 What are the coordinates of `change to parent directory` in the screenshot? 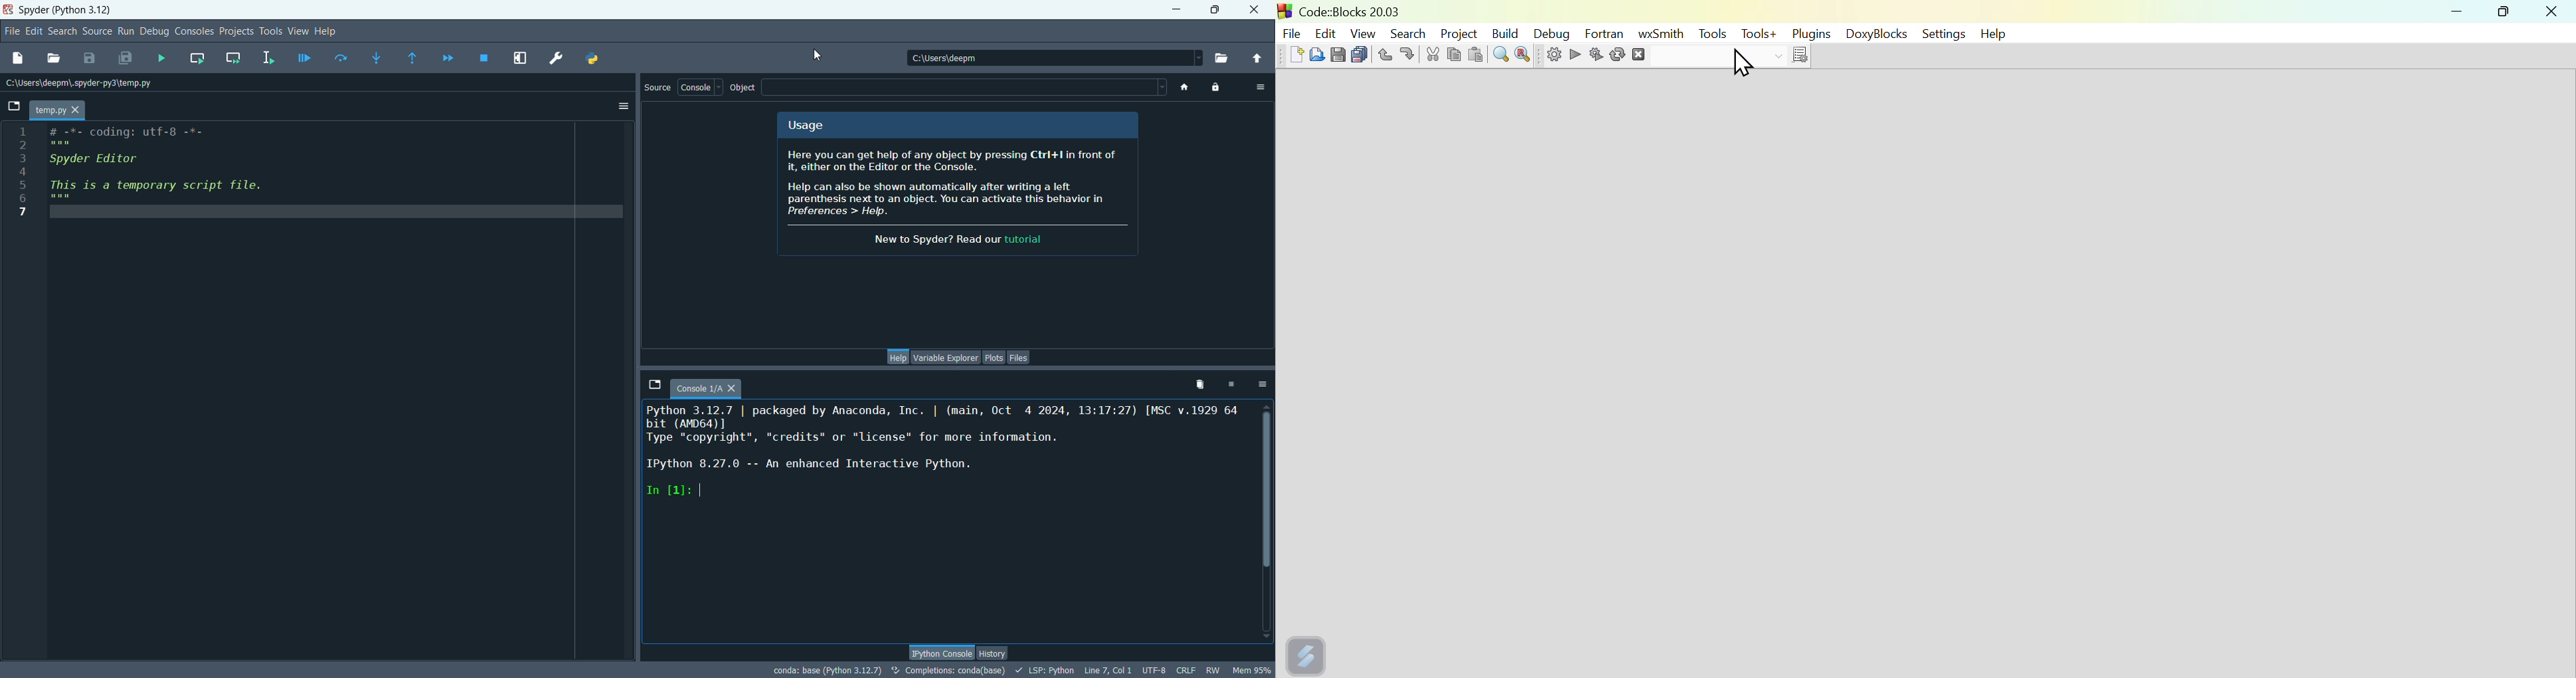 It's located at (1257, 55).